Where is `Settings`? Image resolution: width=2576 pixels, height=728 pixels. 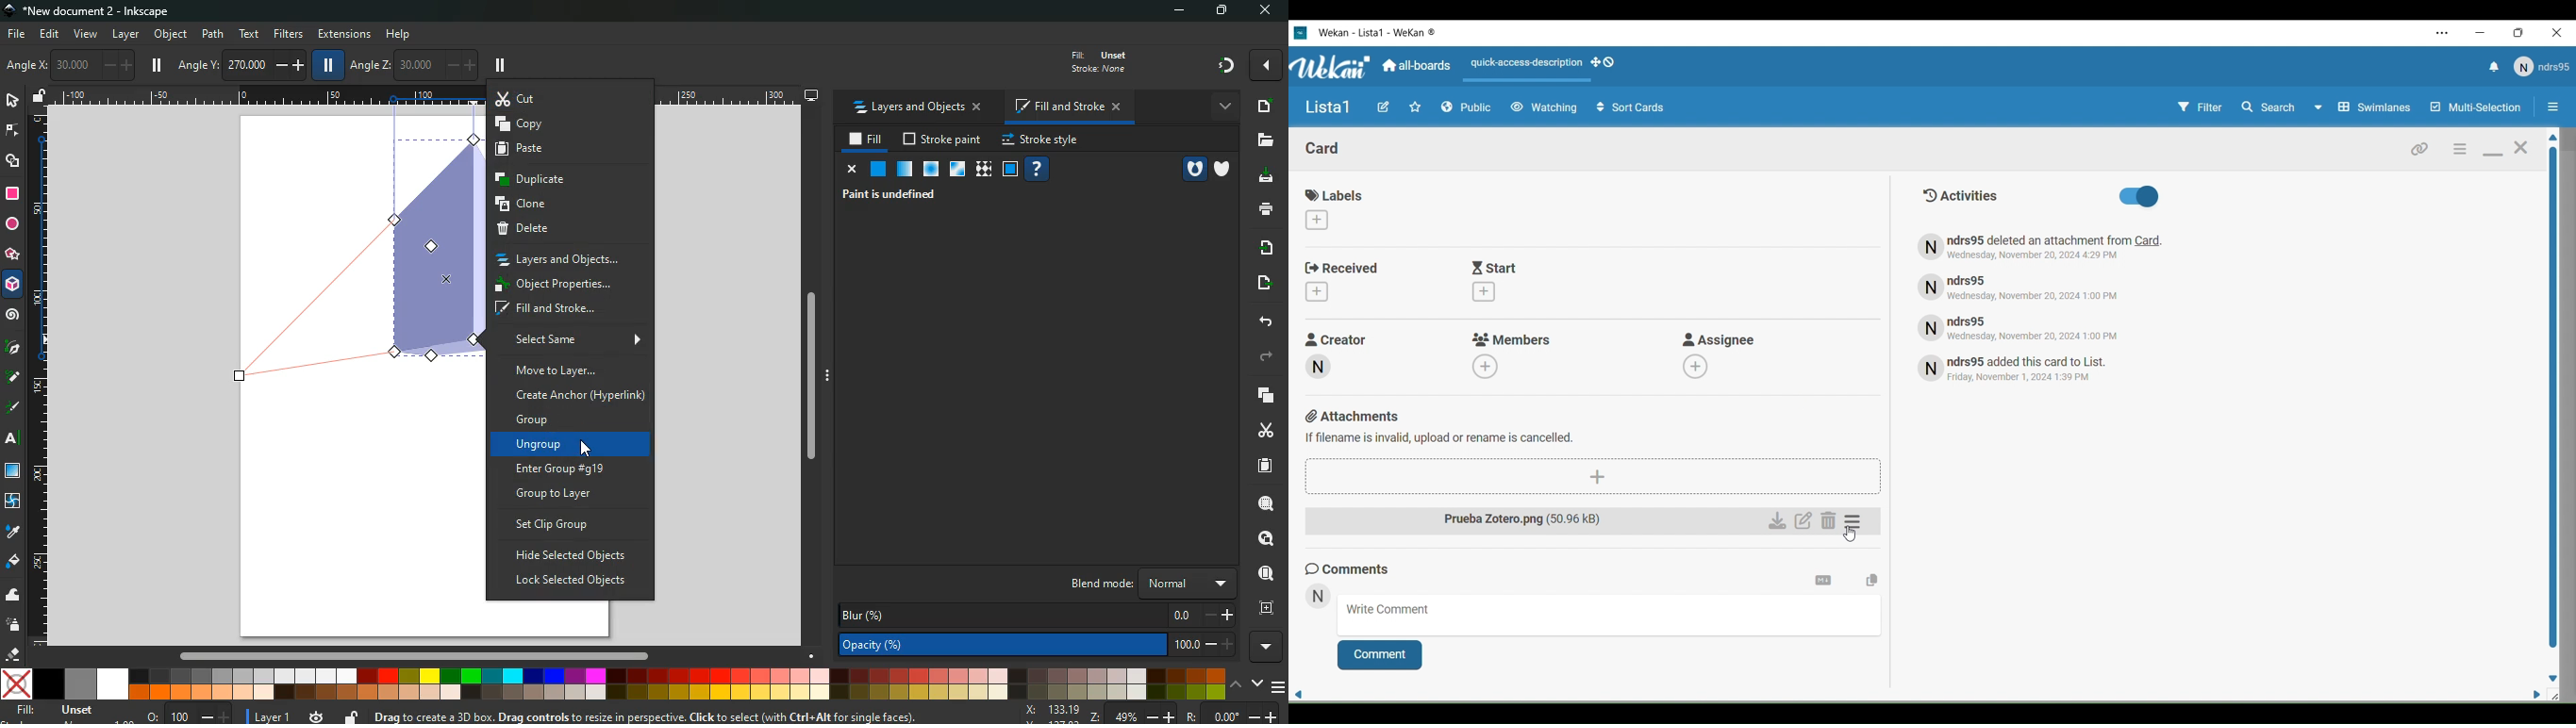
Settings is located at coordinates (2458, 148).